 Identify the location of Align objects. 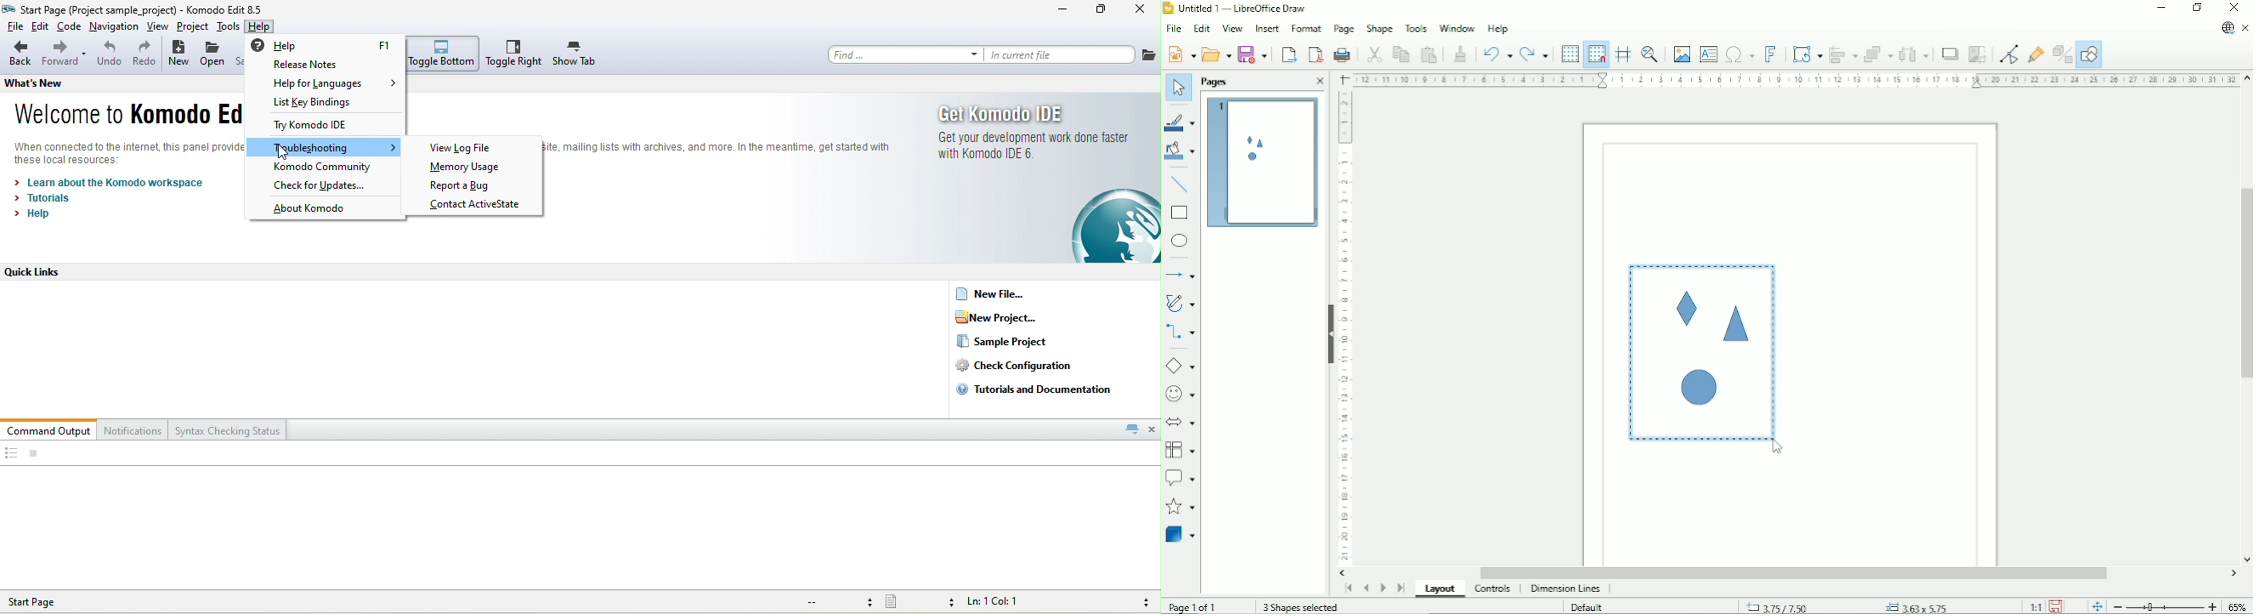
(1843, 54).